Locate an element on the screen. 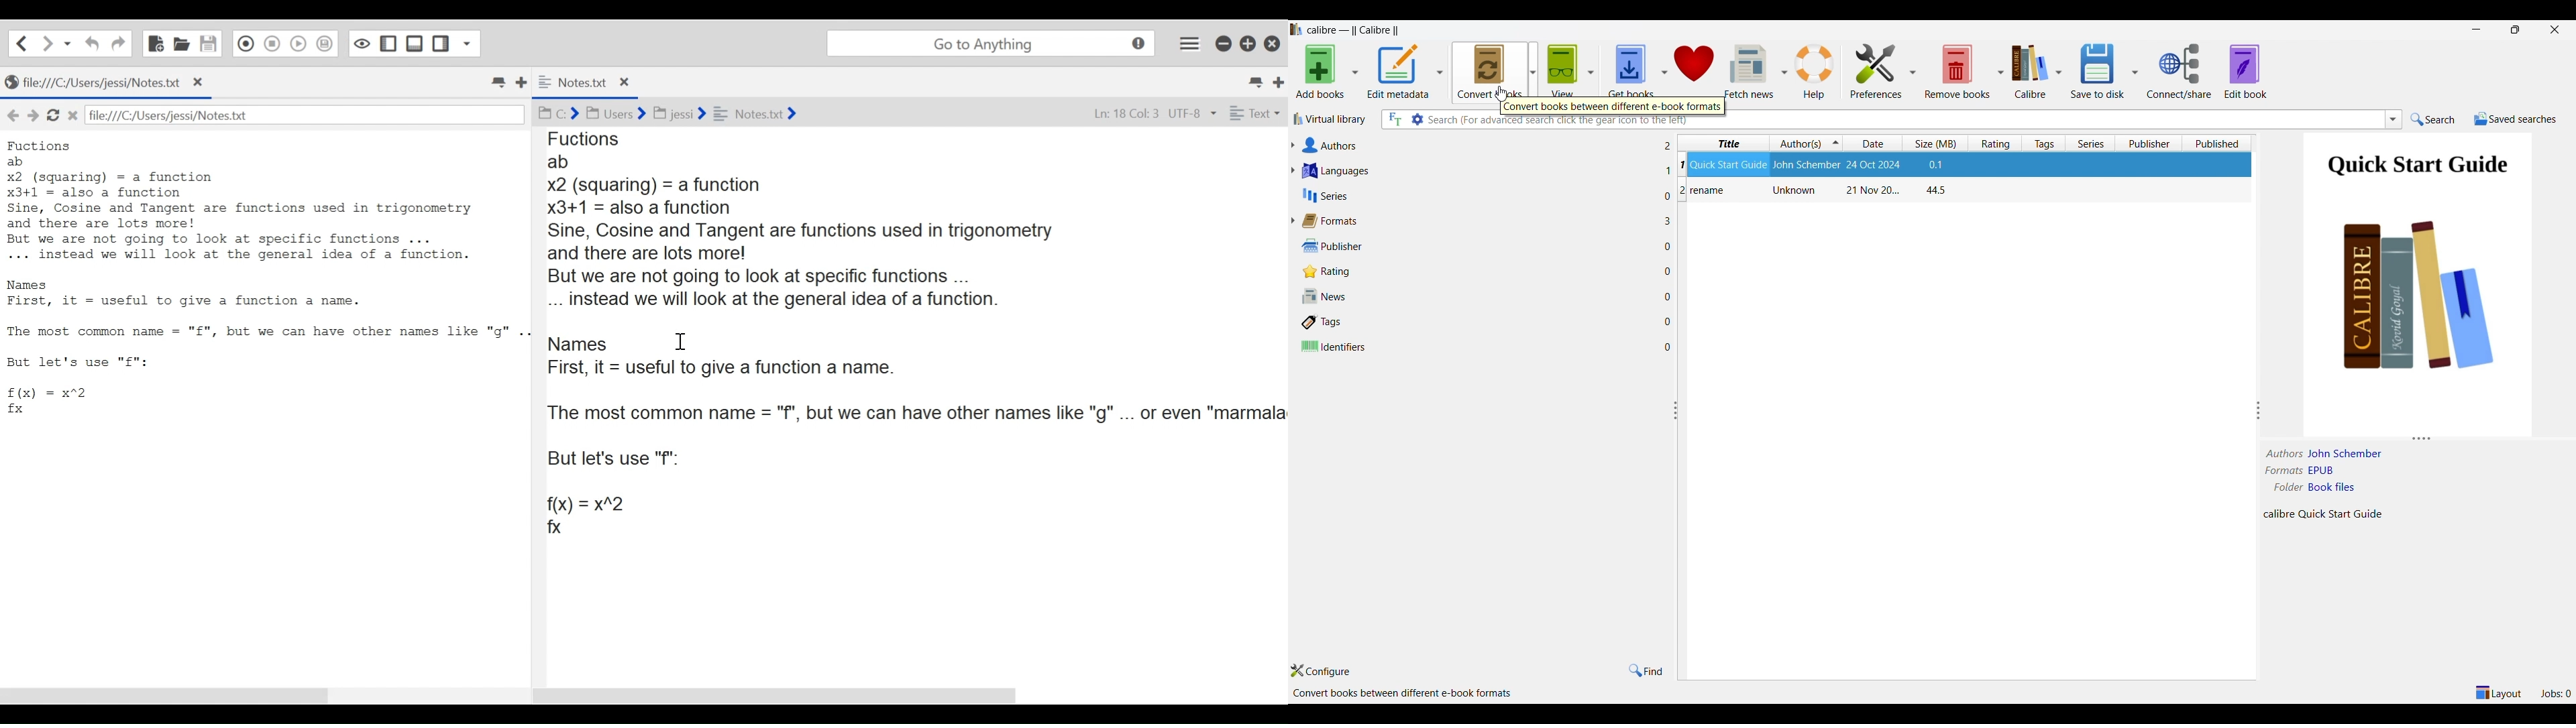 The width and height of the screenshot is (2576, 728). Minimize is located at coordinates (2476, 29).